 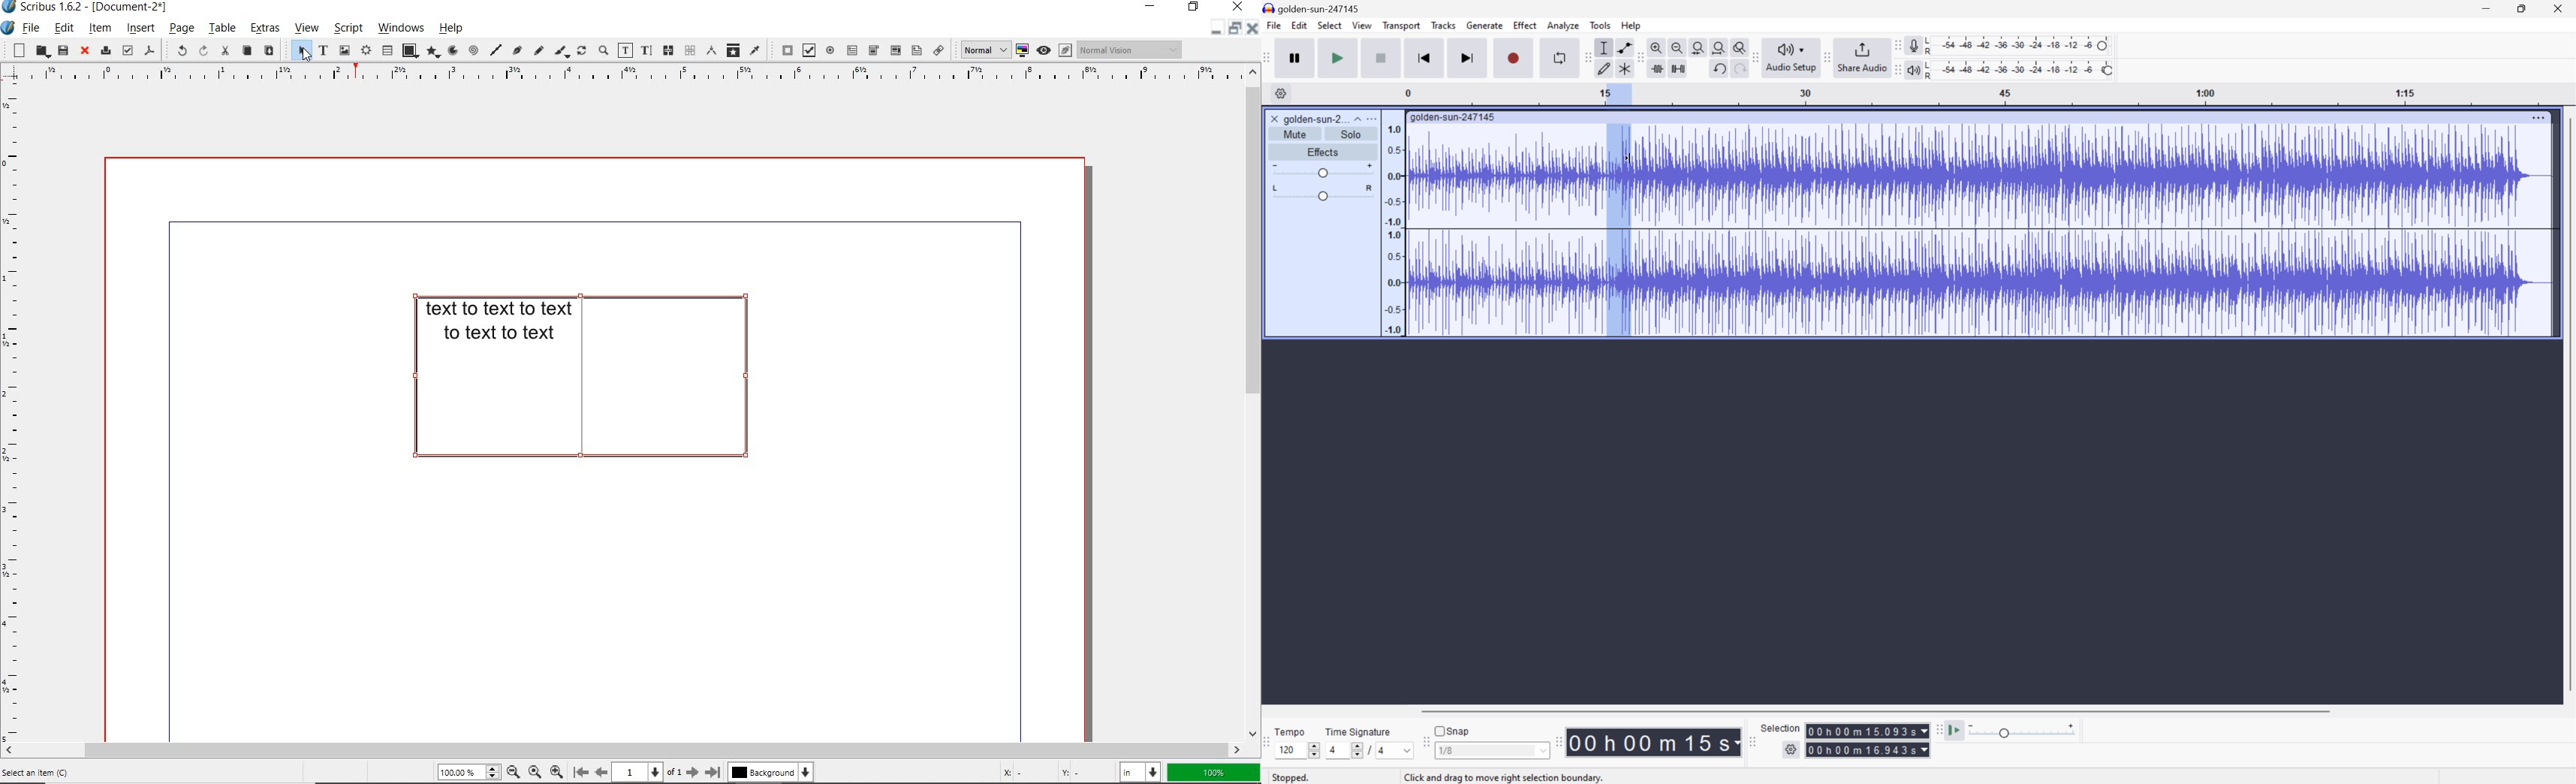 I want to click on 4, so click(x=1382, y=752).